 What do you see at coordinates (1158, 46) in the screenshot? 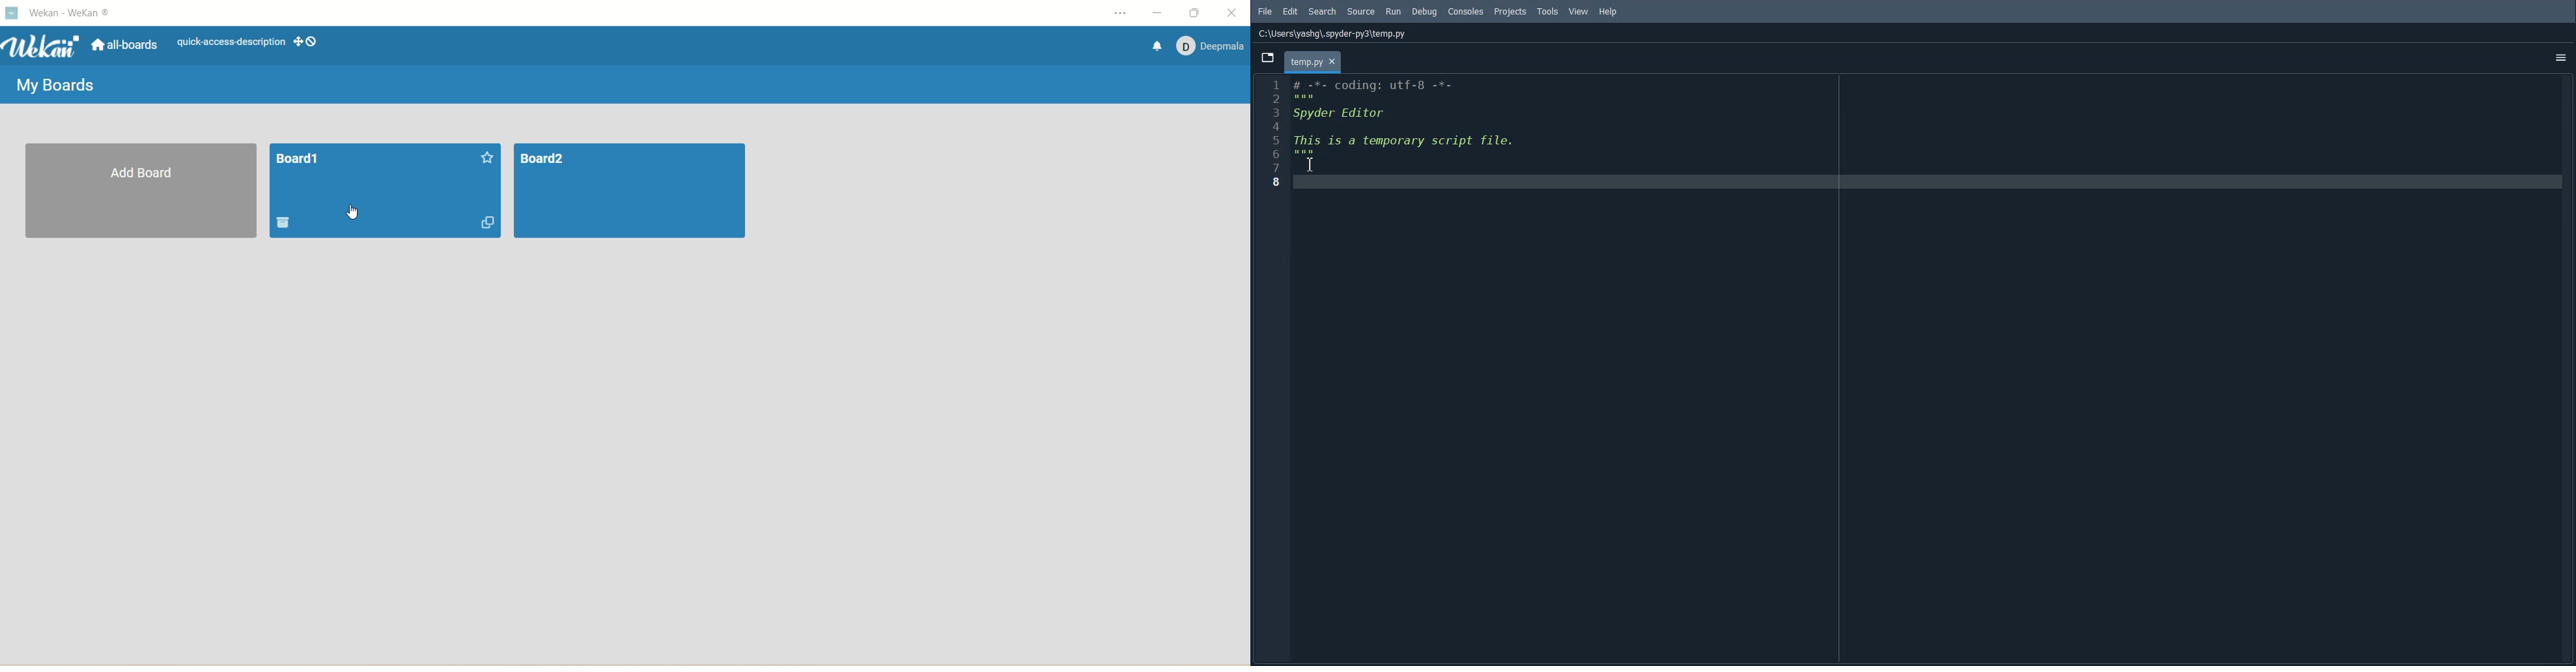
I see `notification` at bounding box center [1158, 46].